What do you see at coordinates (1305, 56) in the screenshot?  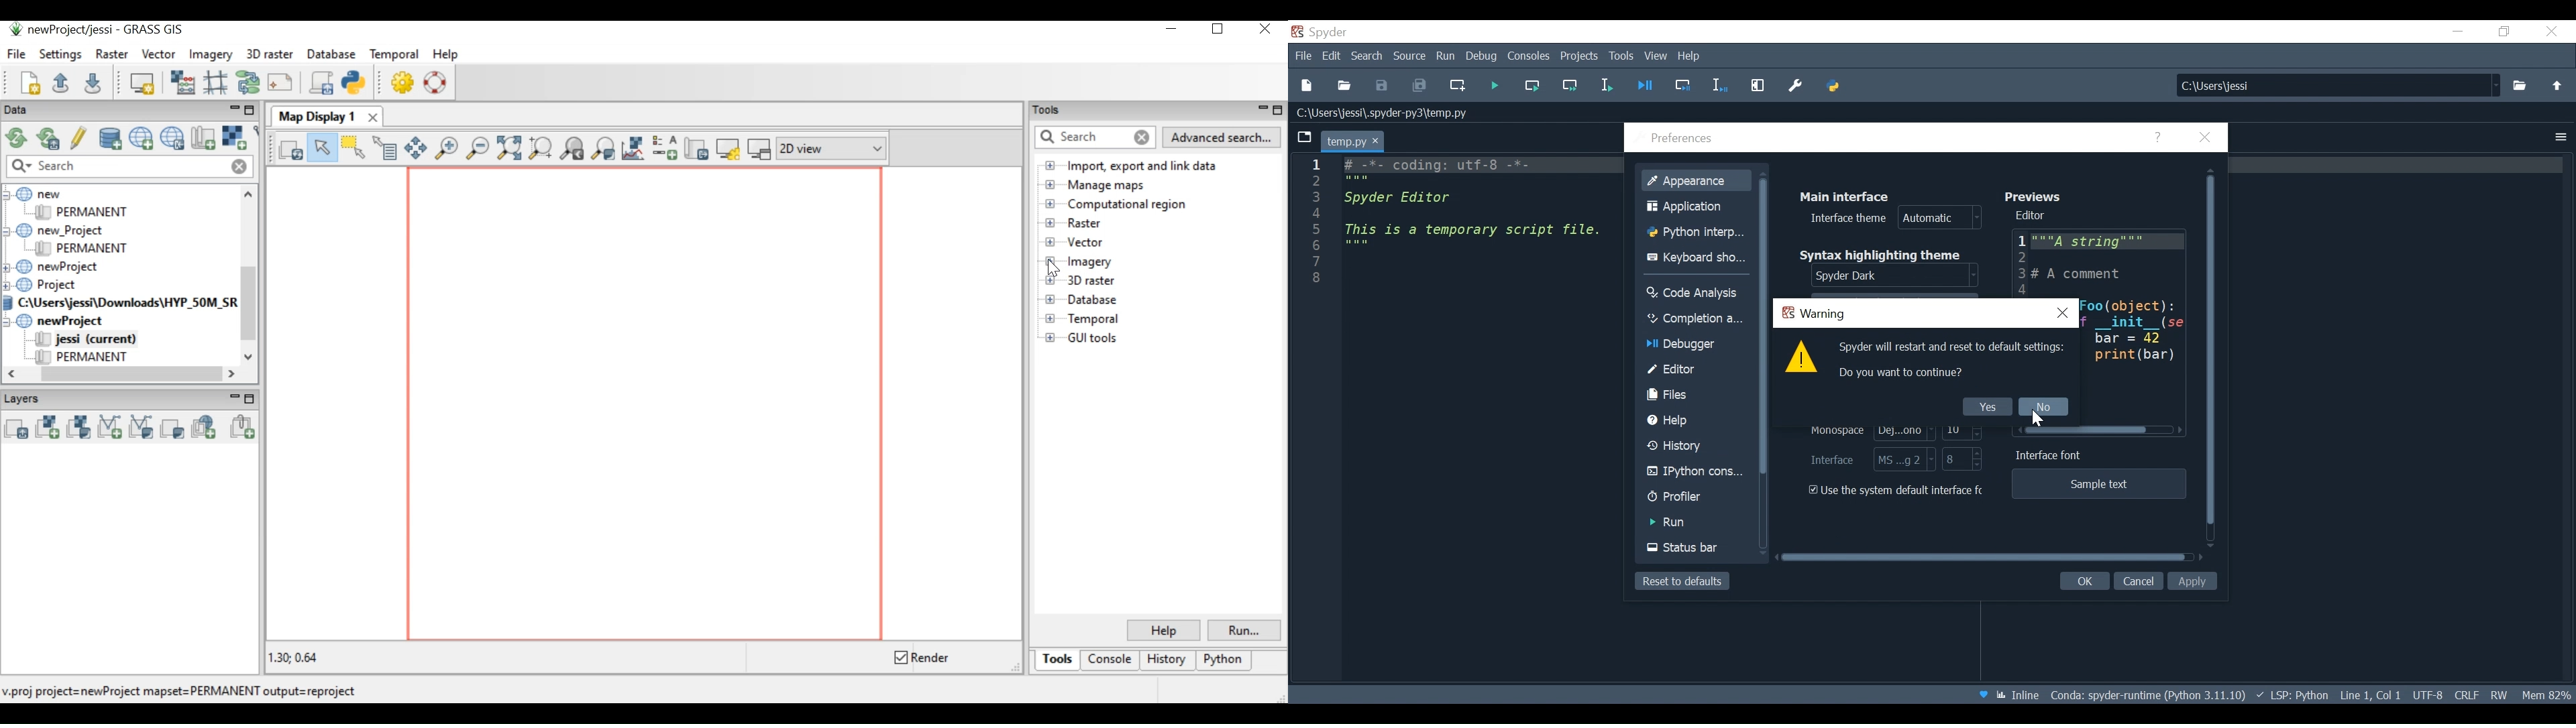 I see `File` at bounding box center [1305, 56].